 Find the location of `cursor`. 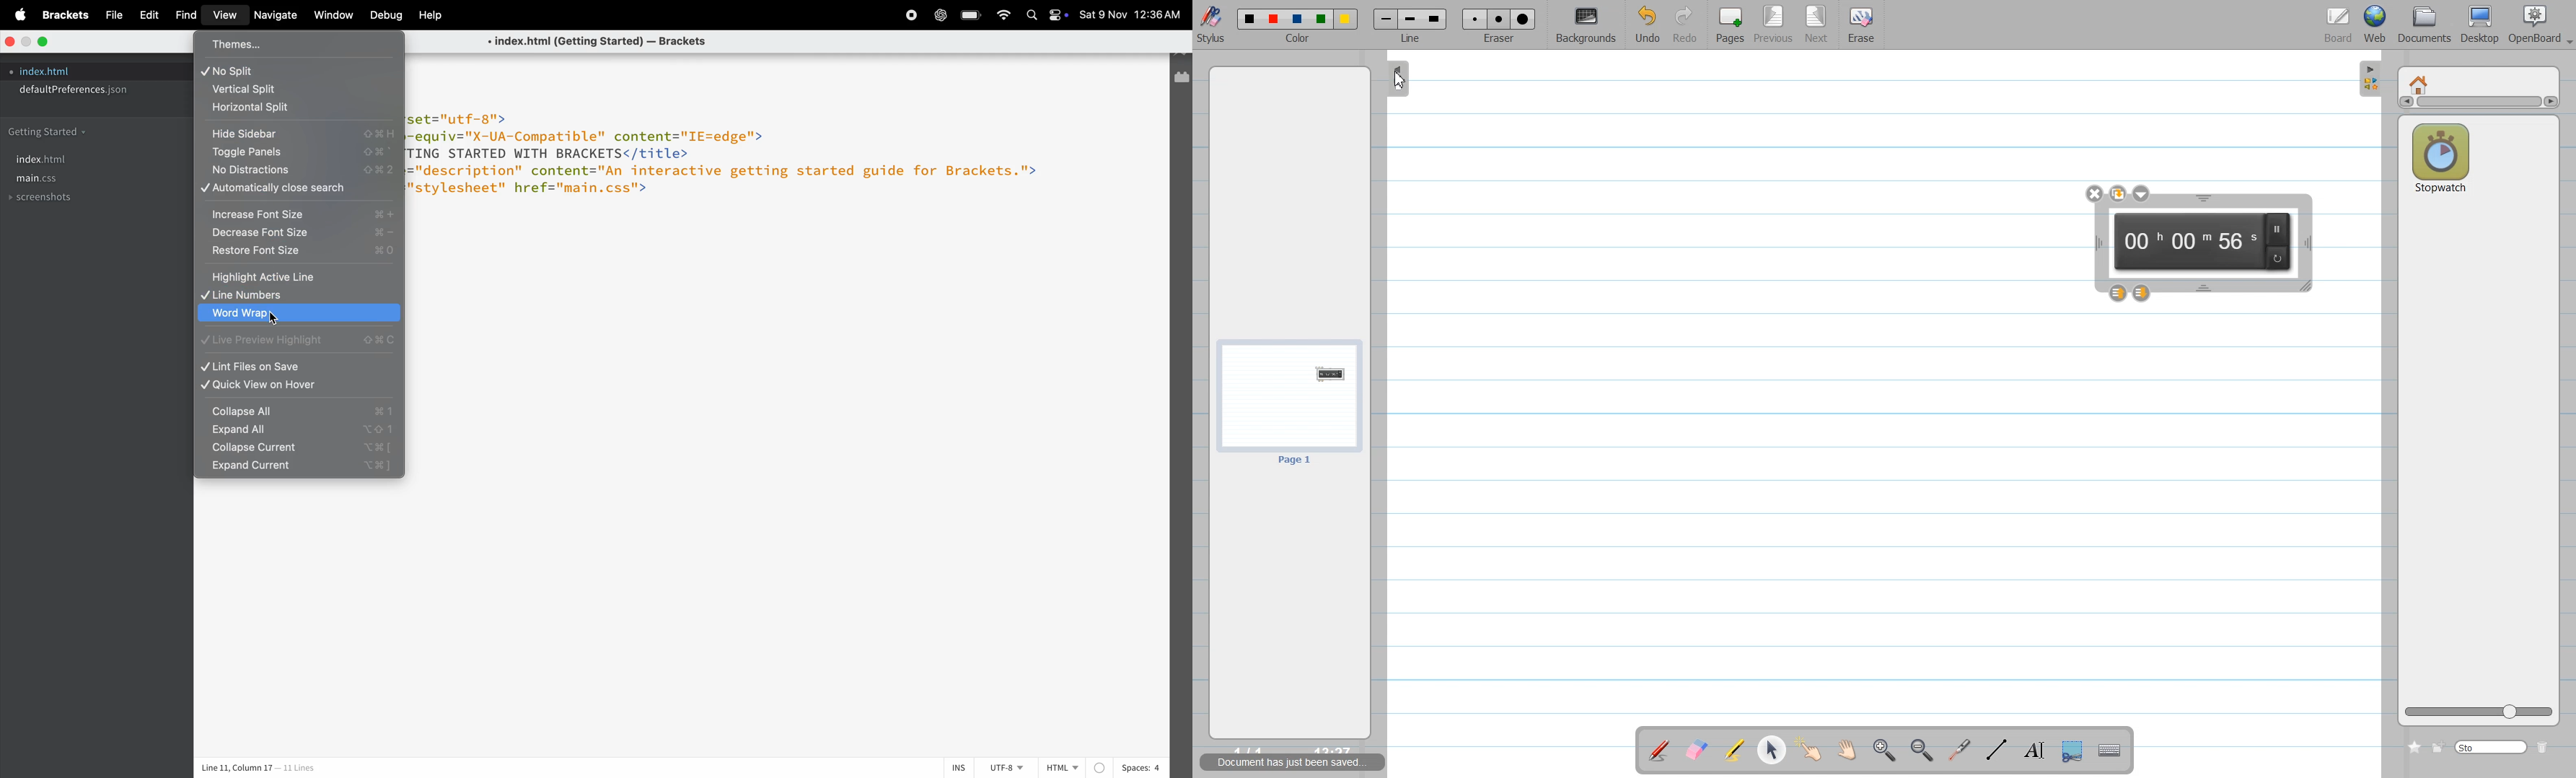

cursor is located at coordinates (276, 321).